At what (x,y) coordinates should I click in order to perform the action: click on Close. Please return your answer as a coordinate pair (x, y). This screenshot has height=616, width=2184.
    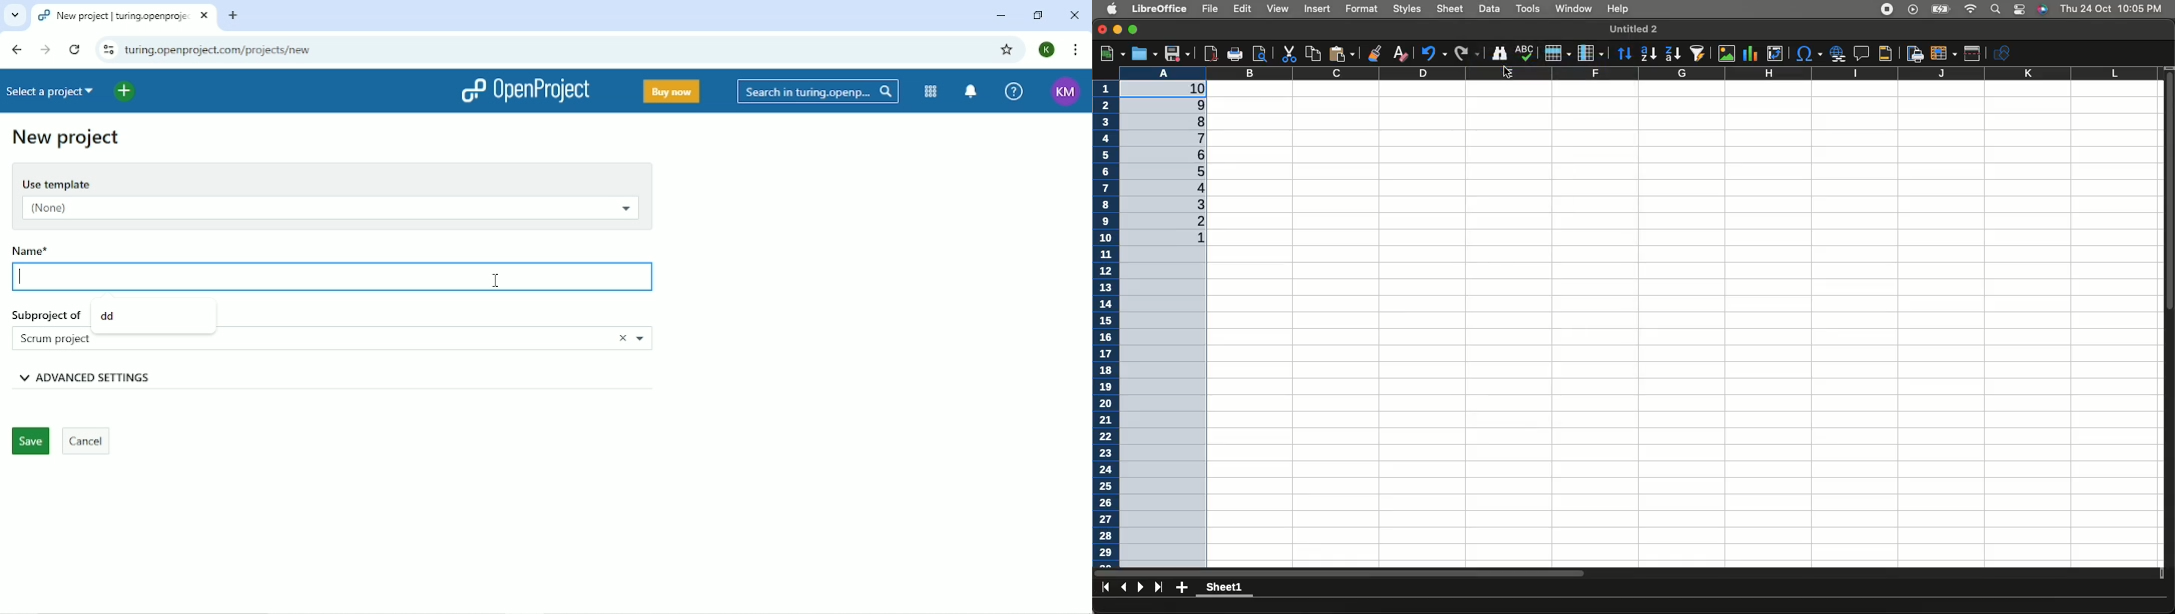
    Looking at the image, I should click on (616, 338).